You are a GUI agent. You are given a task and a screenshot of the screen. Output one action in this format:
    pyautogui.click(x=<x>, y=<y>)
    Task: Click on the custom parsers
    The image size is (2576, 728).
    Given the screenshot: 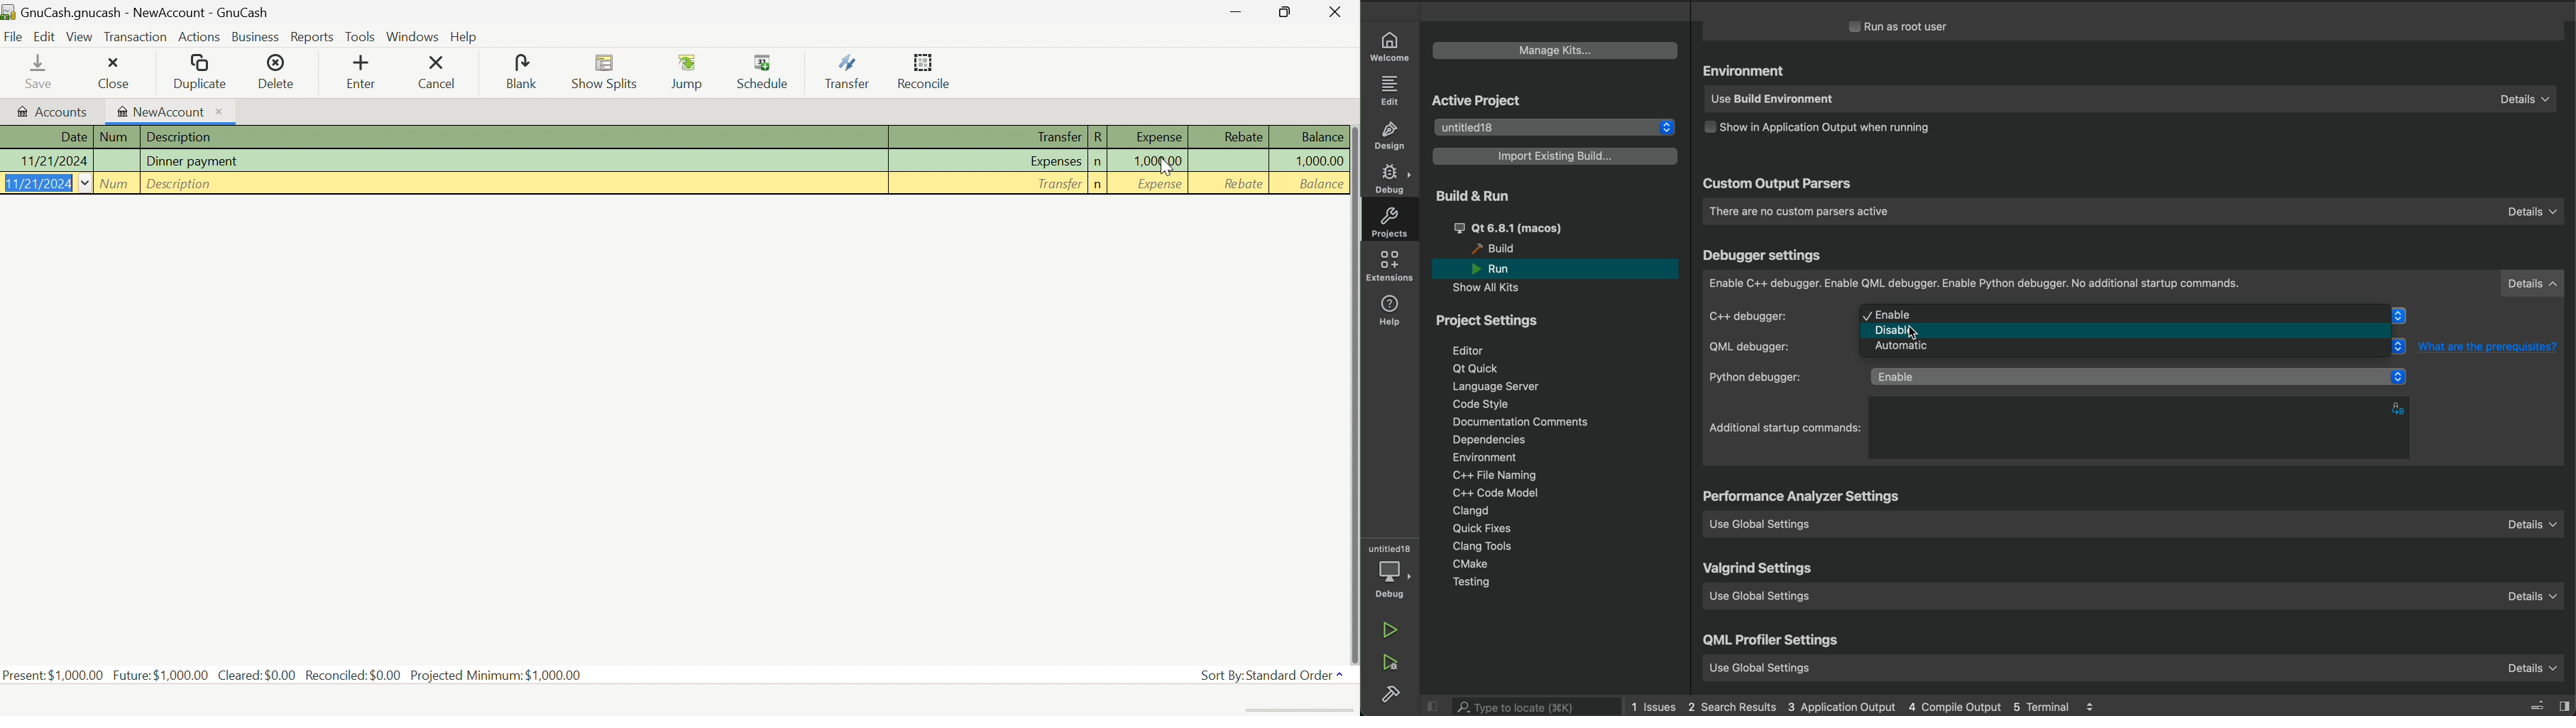 What is the action you would take?
    pyautogui.click(x=2133, y=212)
    